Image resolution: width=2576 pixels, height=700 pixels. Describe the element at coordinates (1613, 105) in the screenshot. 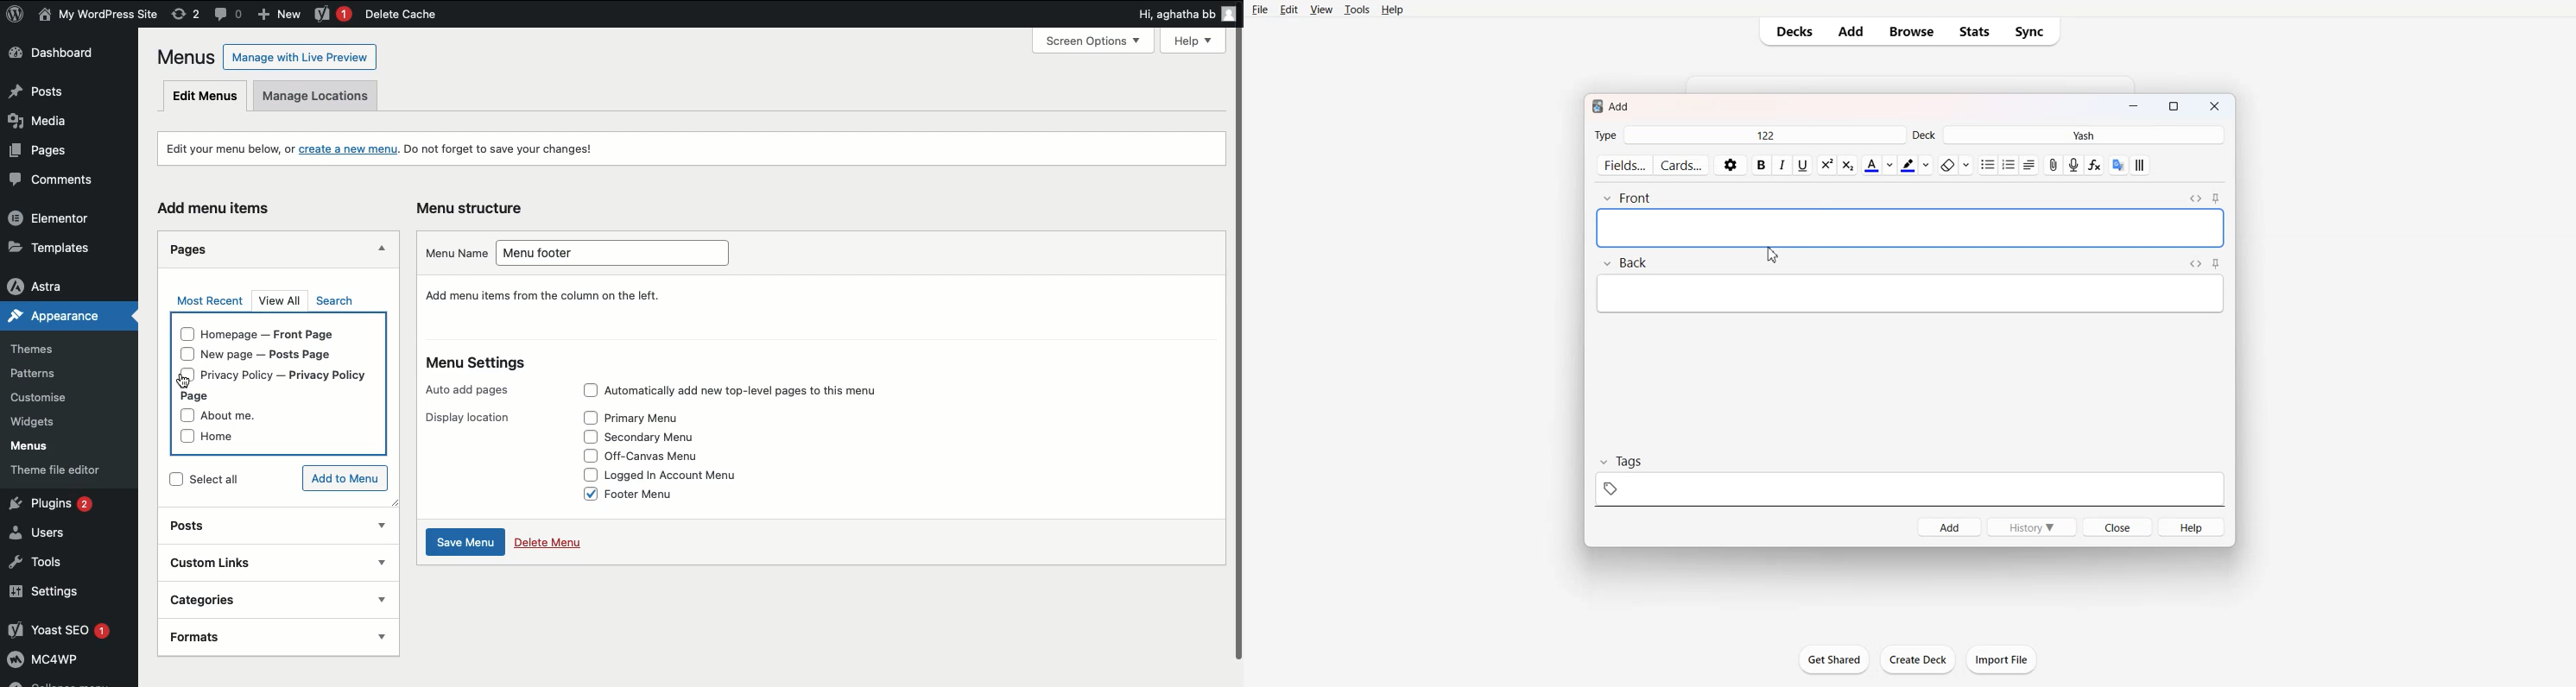

I see `Text 1` at that location.